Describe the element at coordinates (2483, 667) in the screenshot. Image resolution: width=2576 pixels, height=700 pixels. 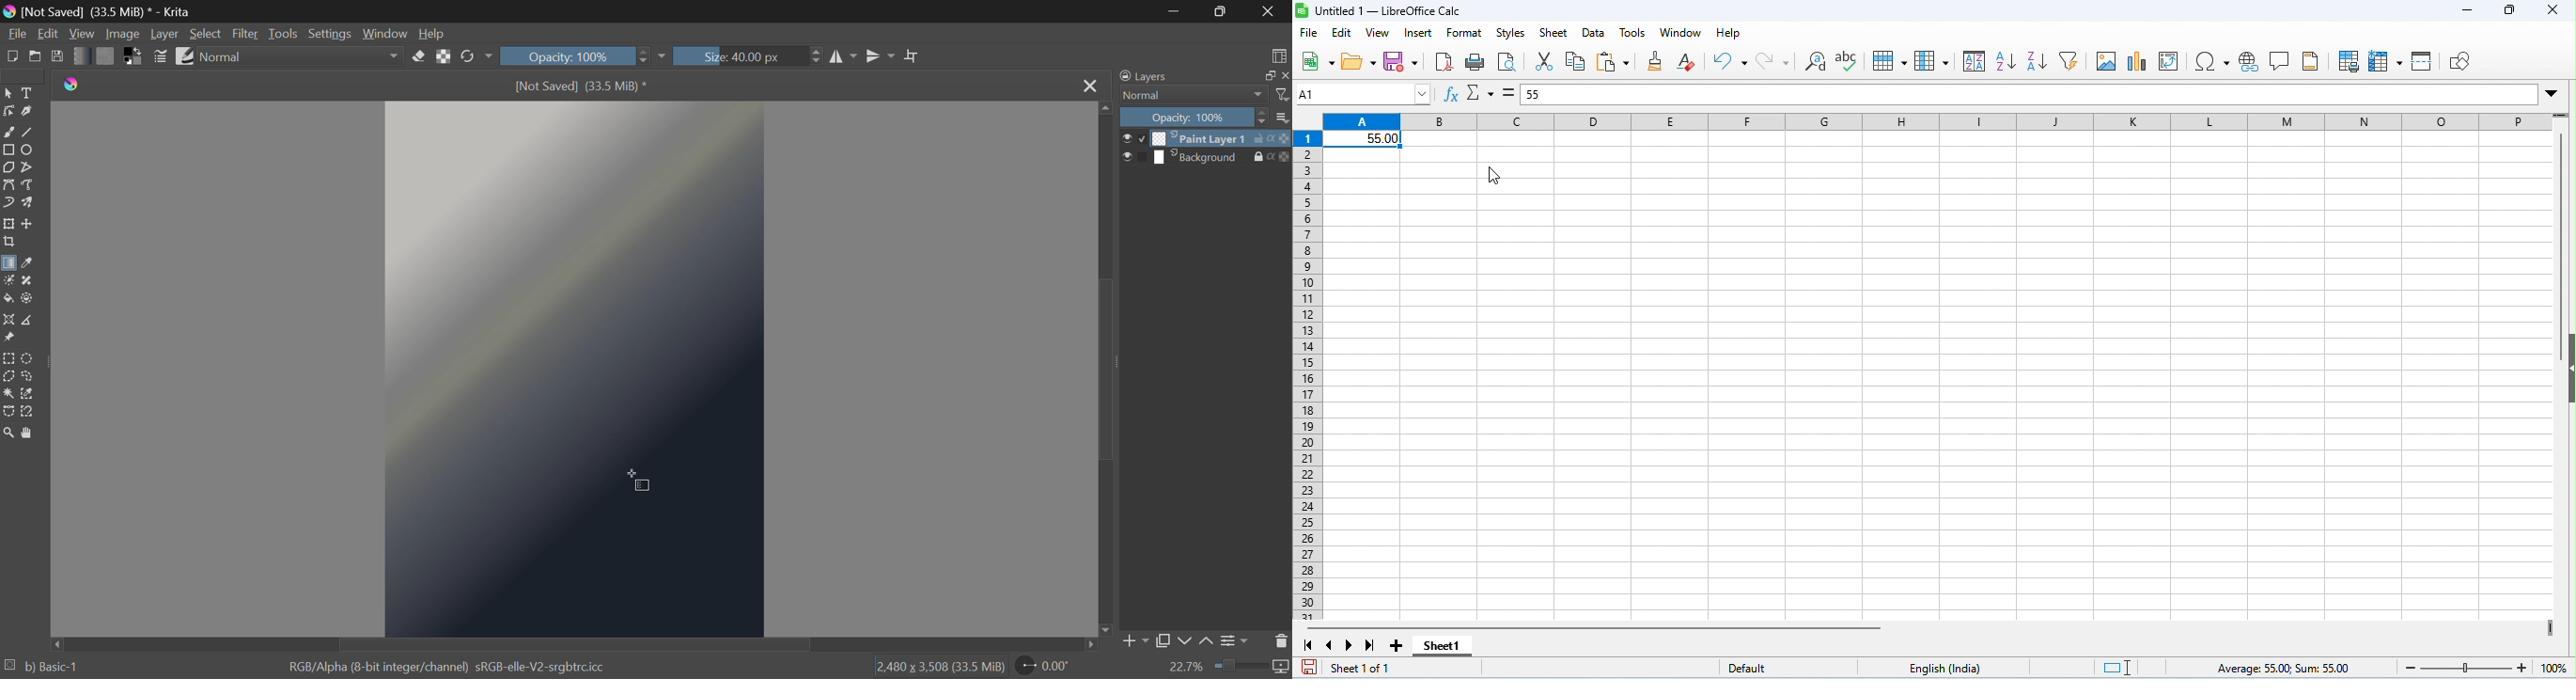
I see `zoom` at that location.